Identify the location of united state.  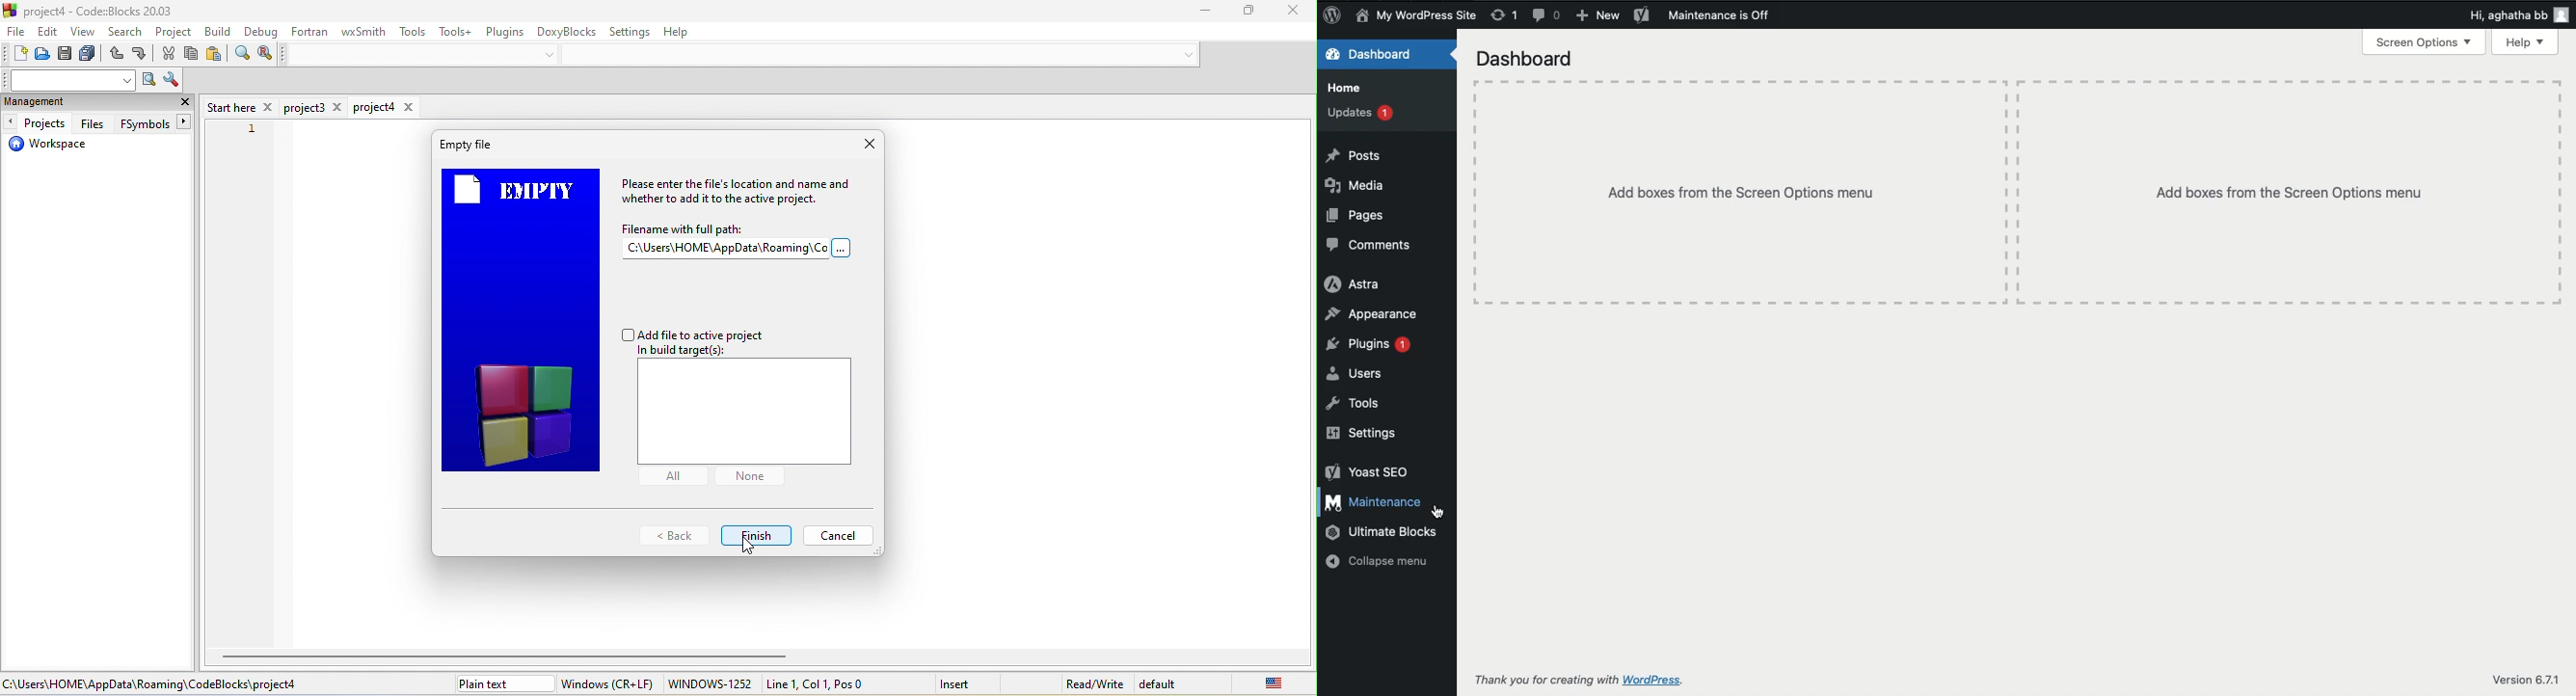
(1260, 683).